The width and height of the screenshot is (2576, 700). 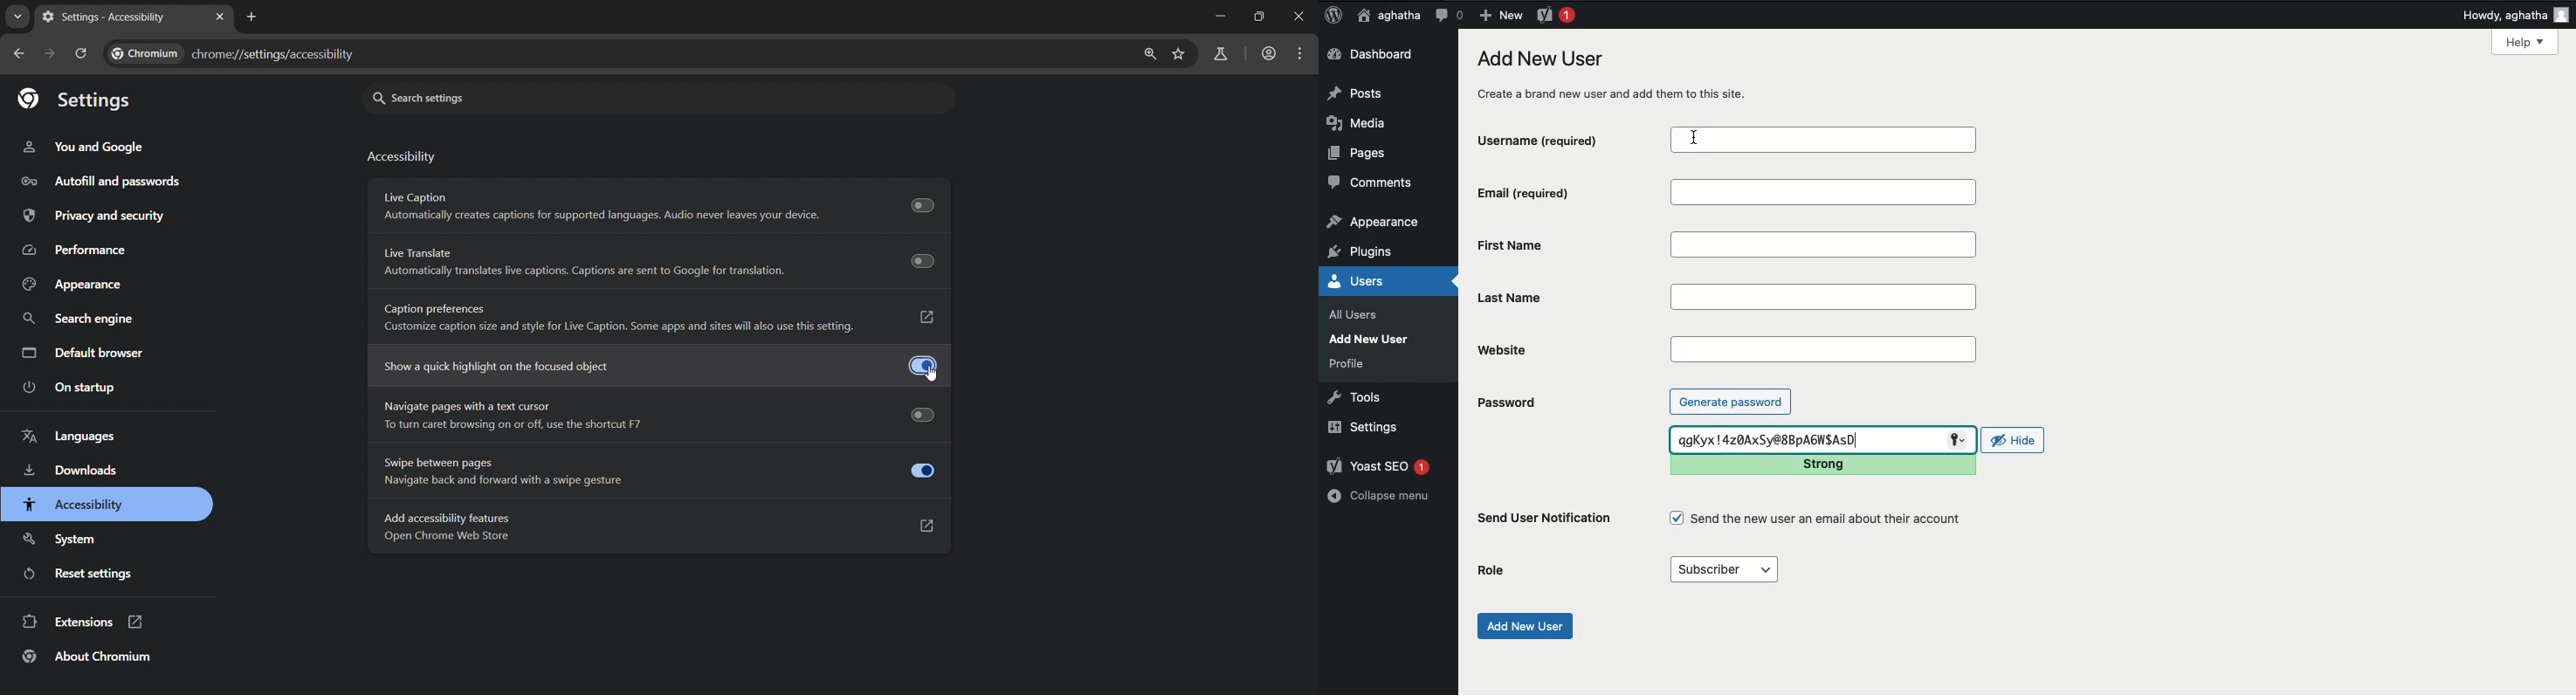 What do you see at coordinates (1568, 244) in the screenshot?
I see `First Name` at bounding box center [1568, 244].